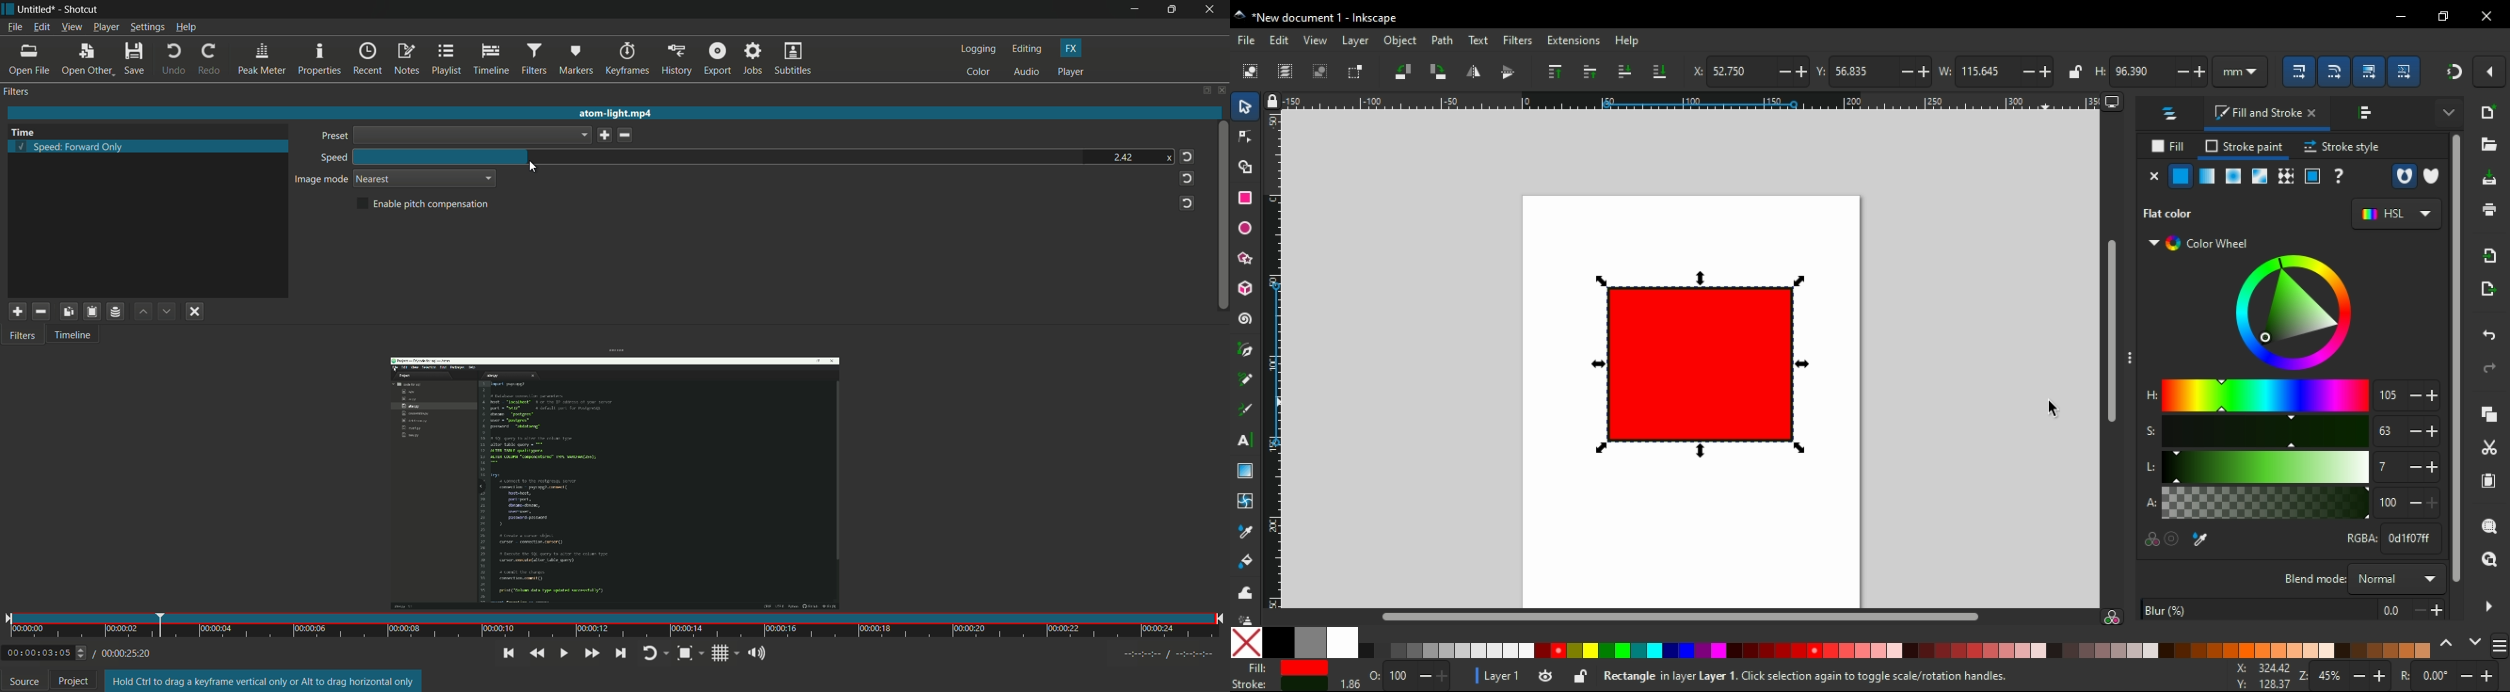  I want to click on source, so click(24, 681).